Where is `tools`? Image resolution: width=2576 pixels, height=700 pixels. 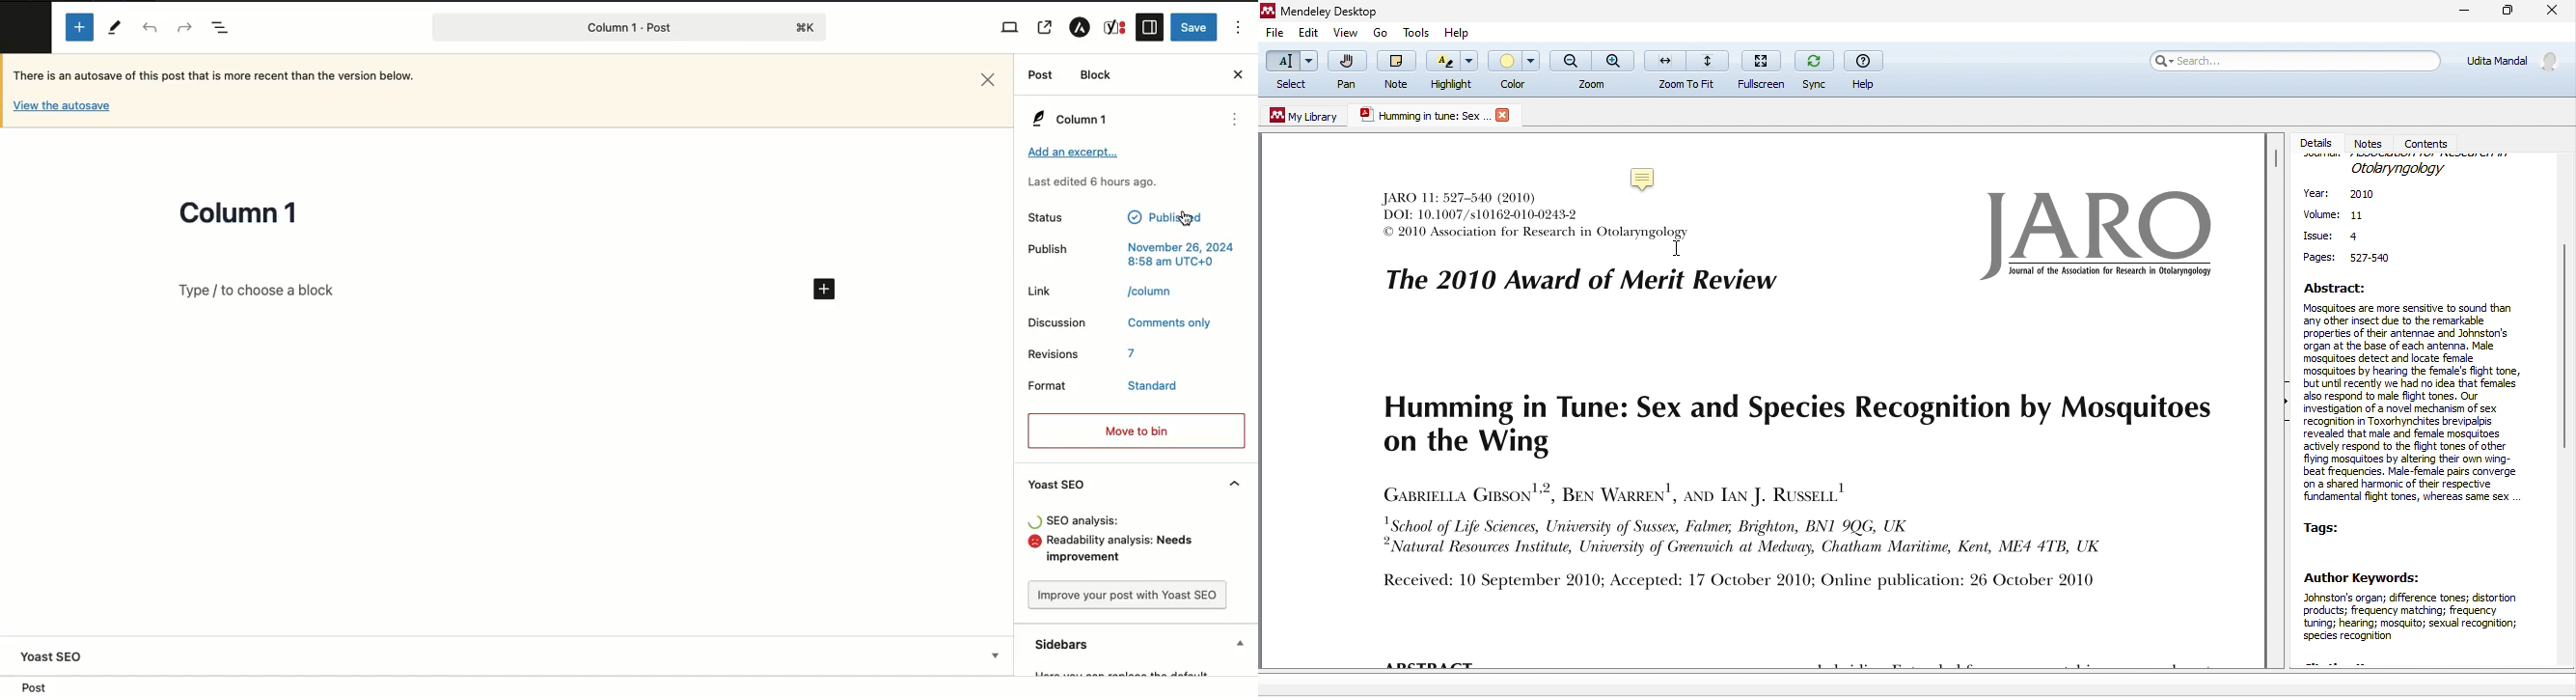 tools is located at coordinates (1419, 33).